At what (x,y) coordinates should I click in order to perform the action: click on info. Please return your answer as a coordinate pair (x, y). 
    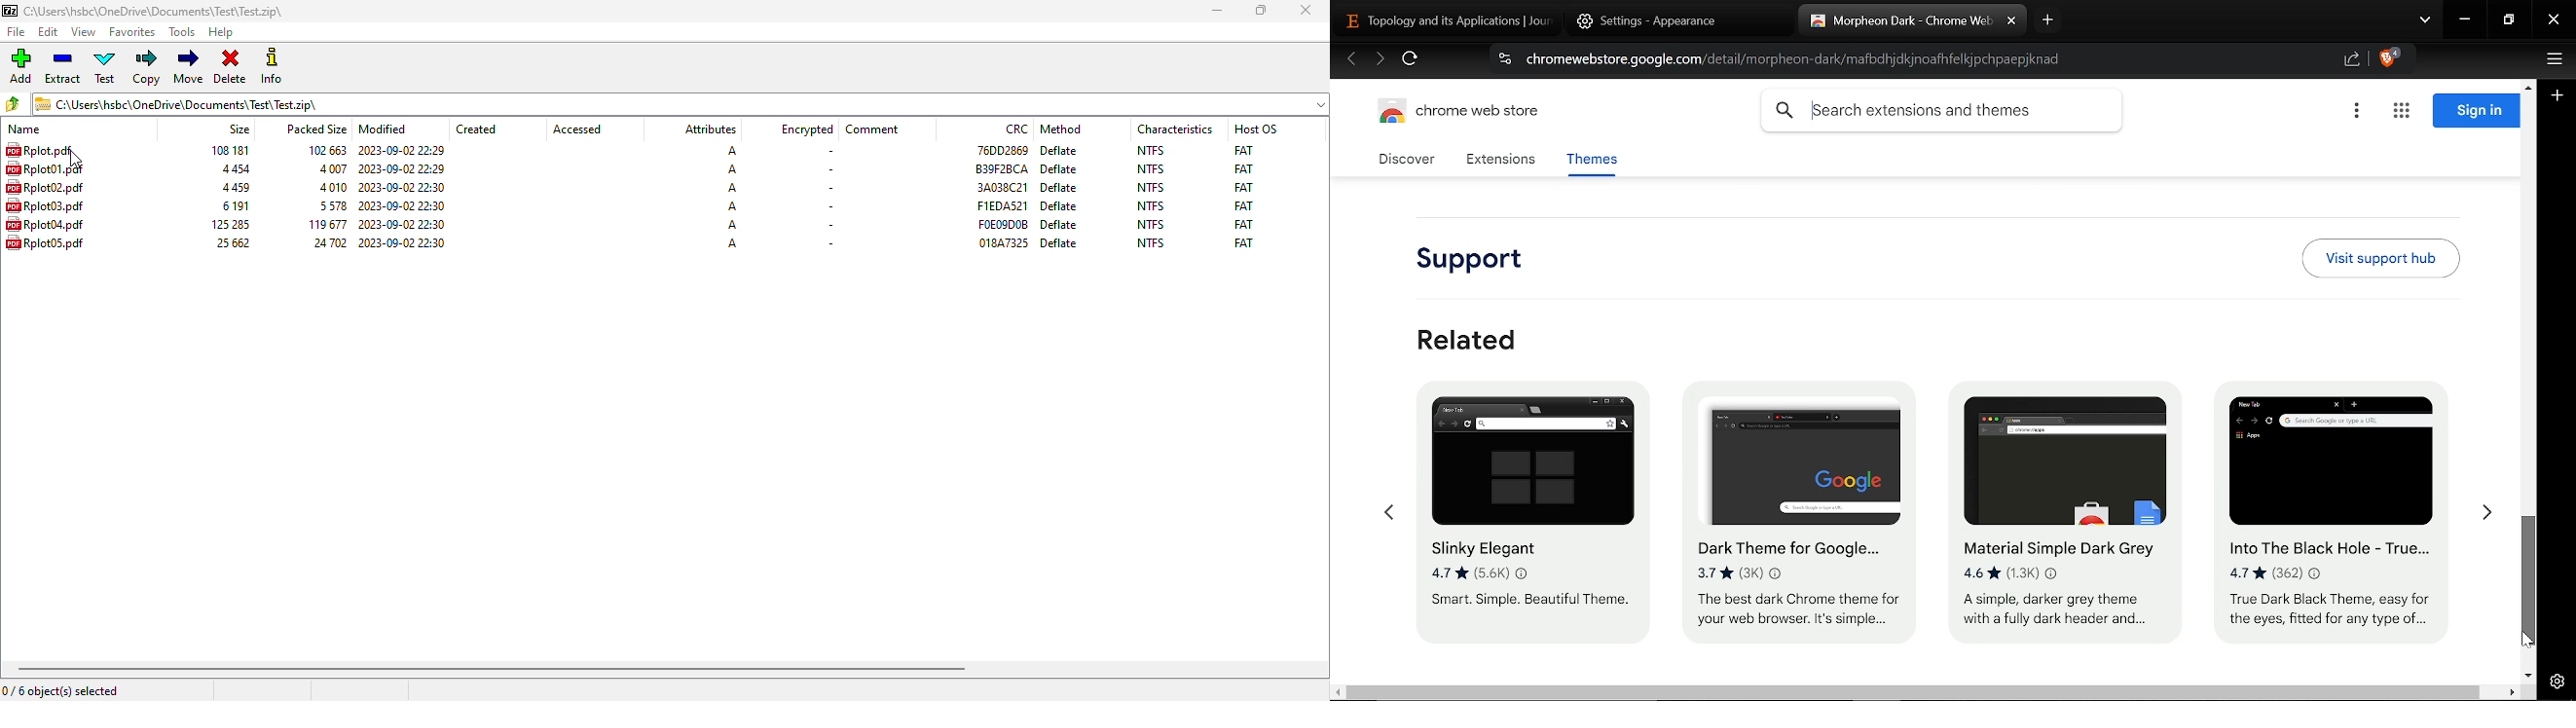
    Looking at the image, I should click on (272, 65).